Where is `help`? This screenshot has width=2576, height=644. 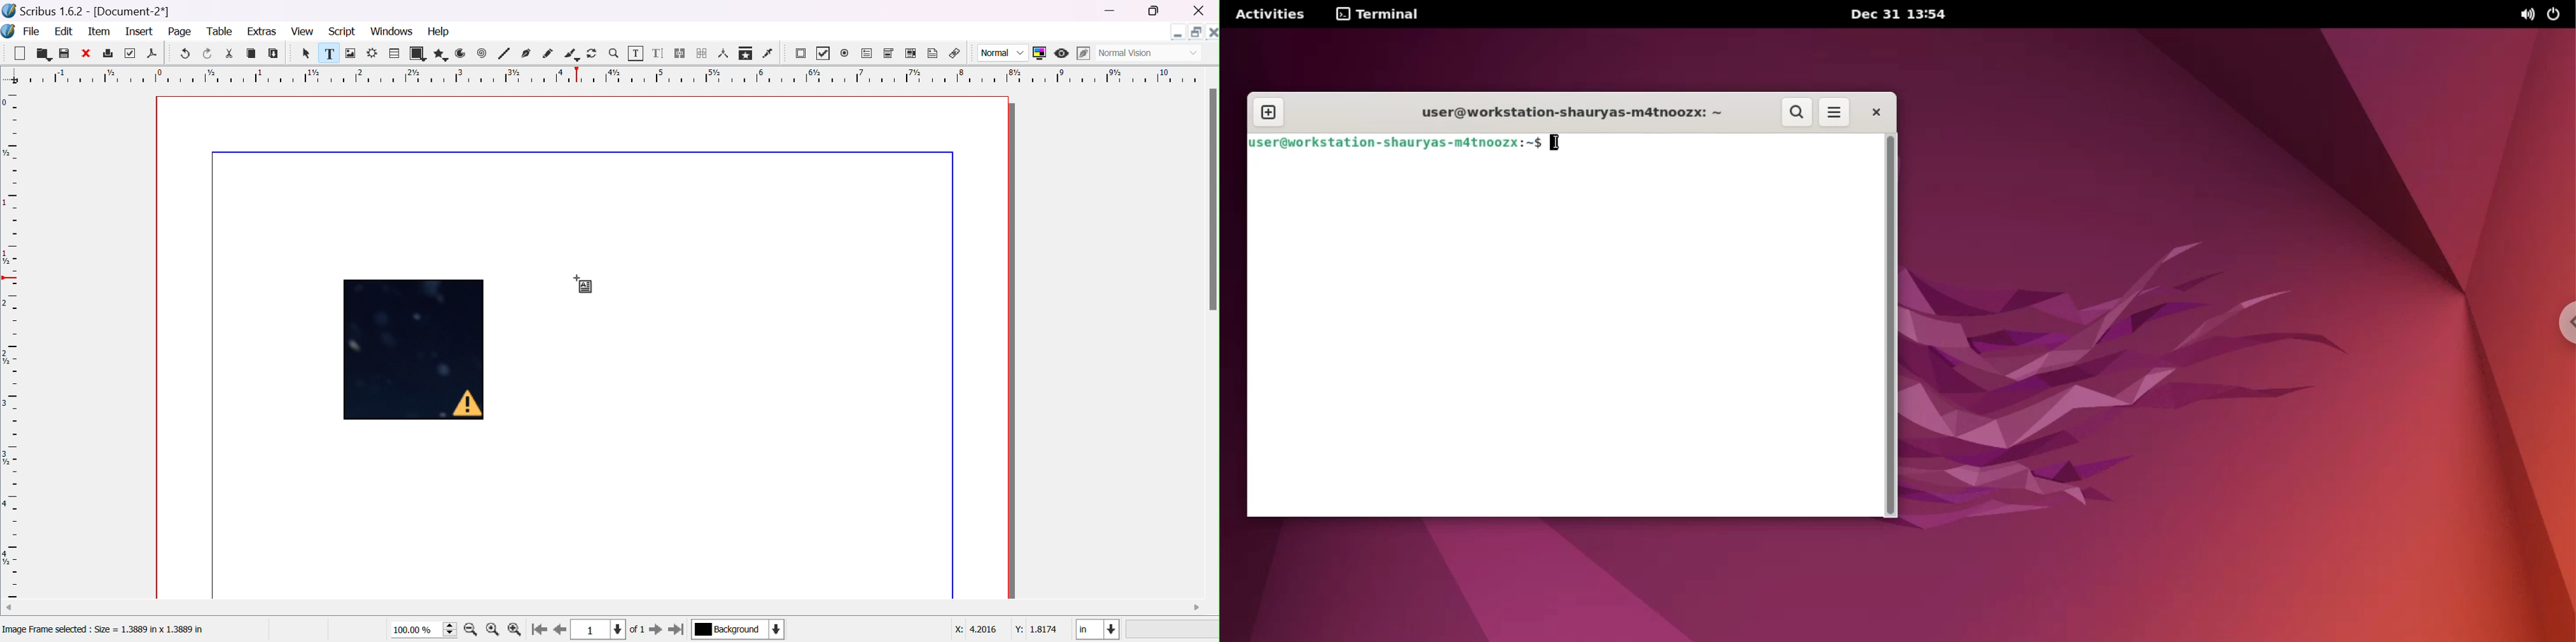 help is located at coordinates (441, 31).